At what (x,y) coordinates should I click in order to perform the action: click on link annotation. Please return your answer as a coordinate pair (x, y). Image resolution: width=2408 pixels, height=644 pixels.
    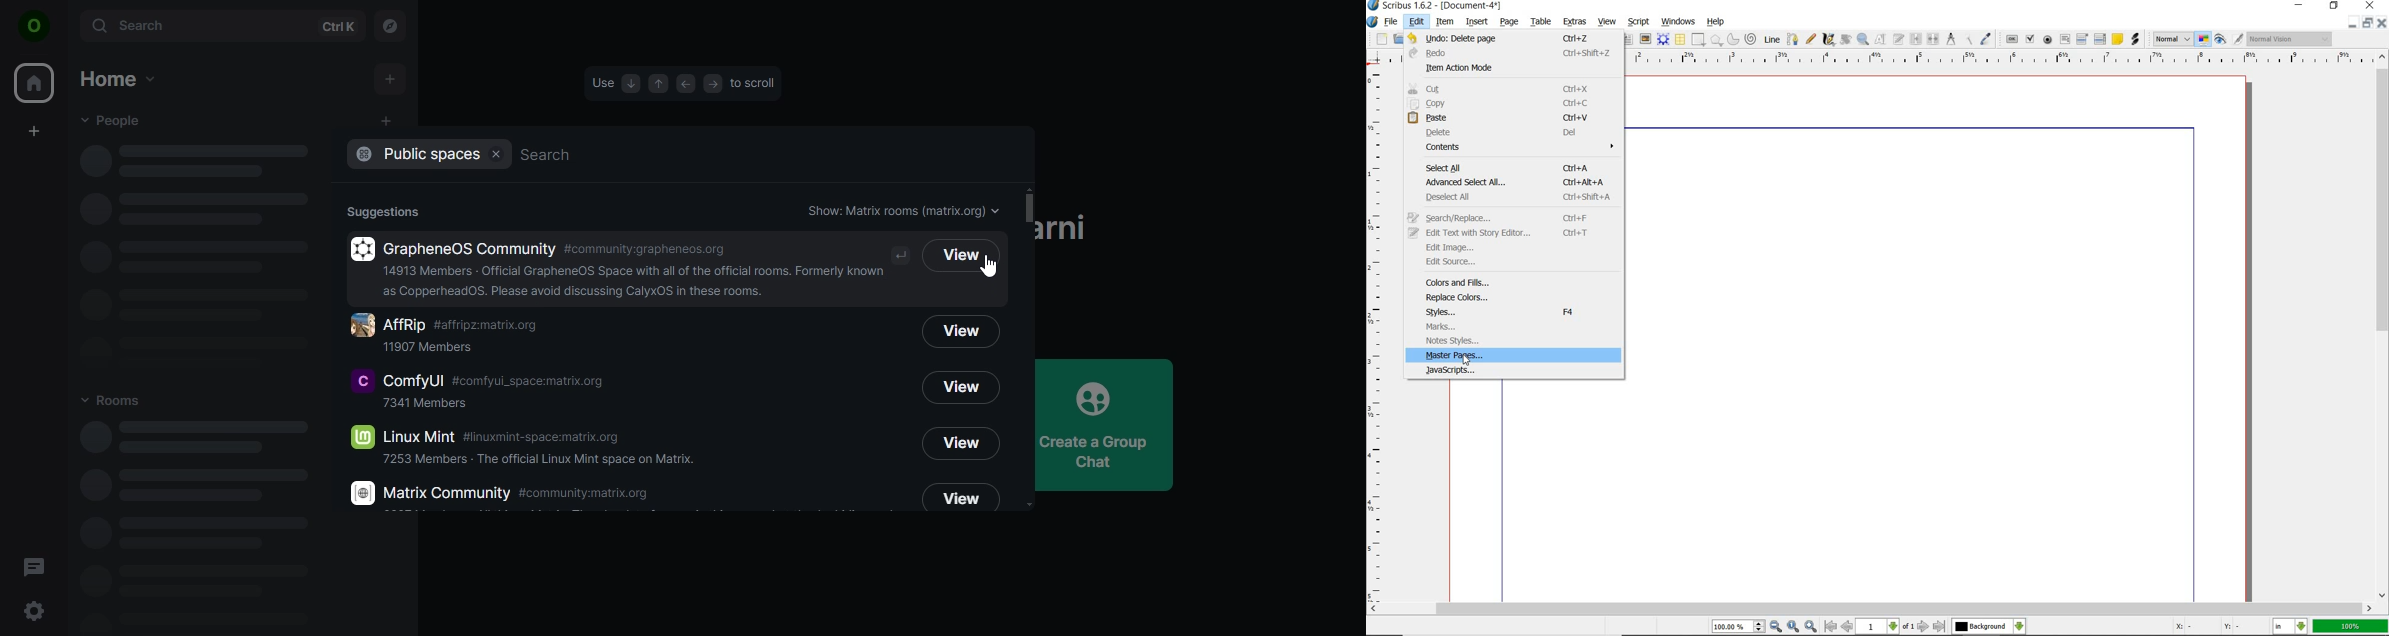
    Looking at the image, I should click on (2135, 38).